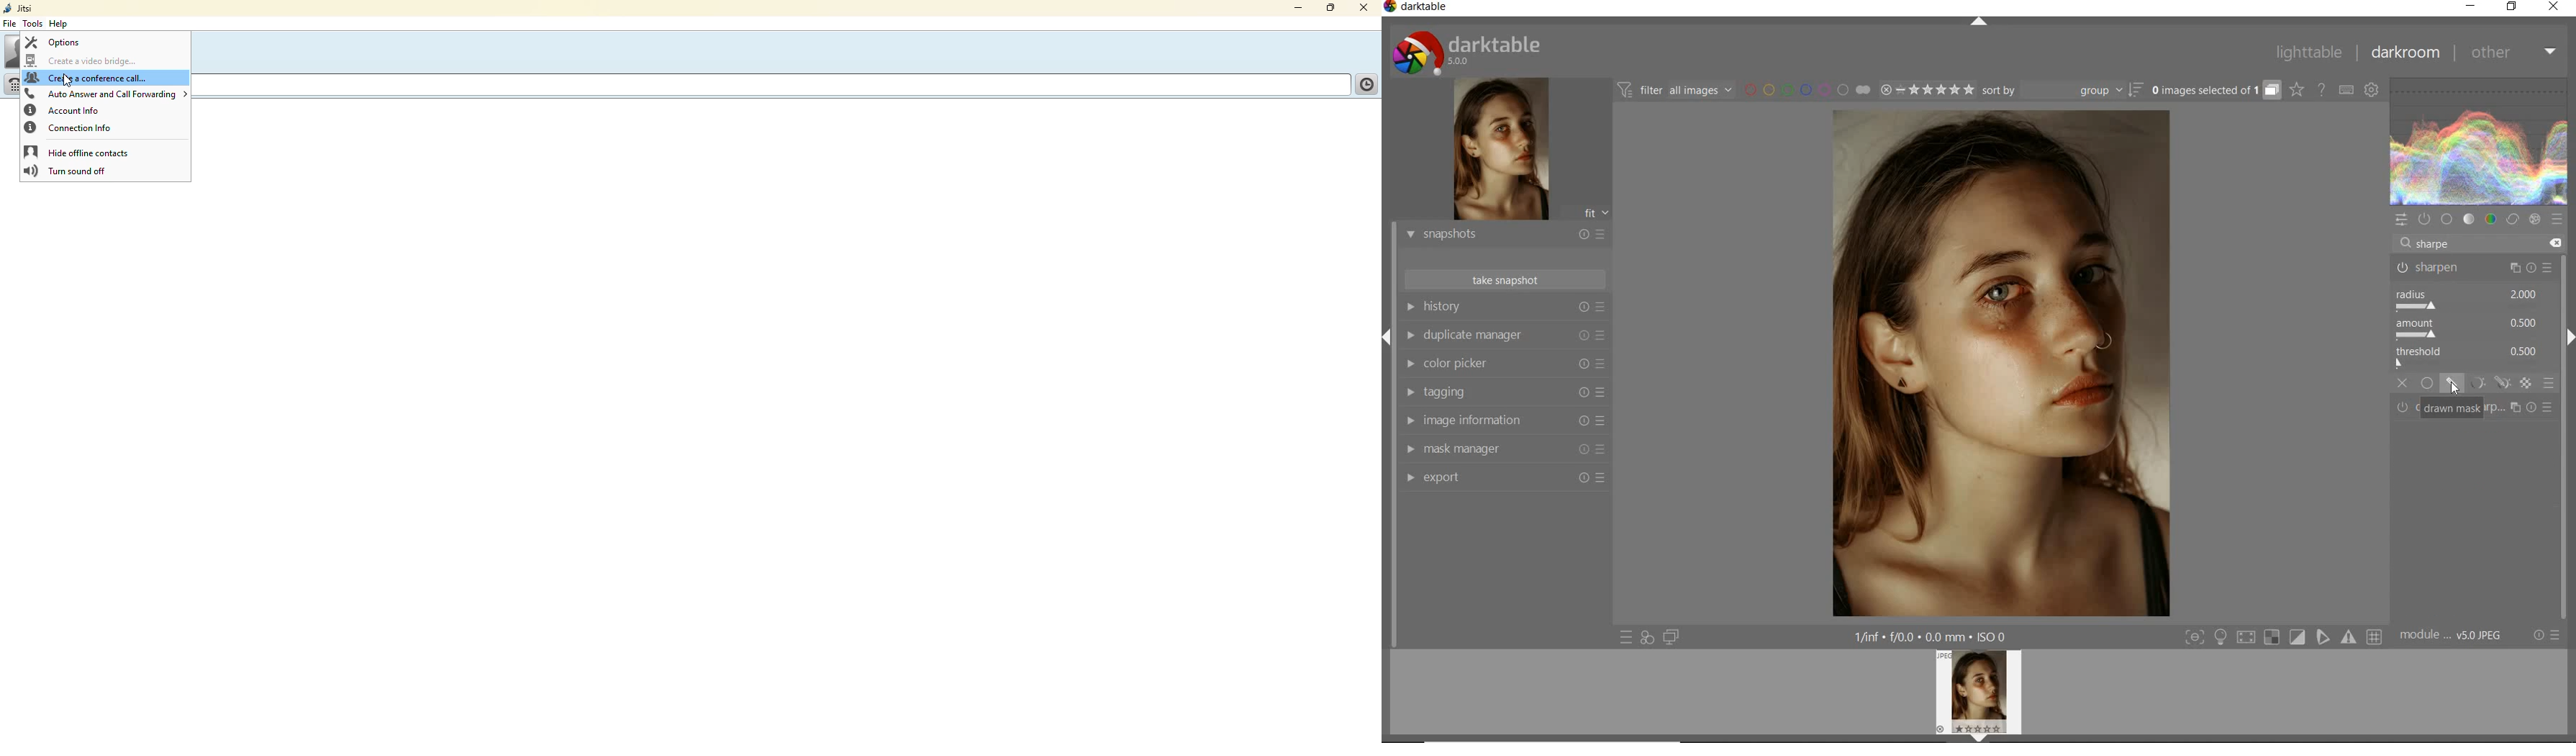  Describe the element at coordinates (2557, 219) in the screenshot. I see `presets` at that location.